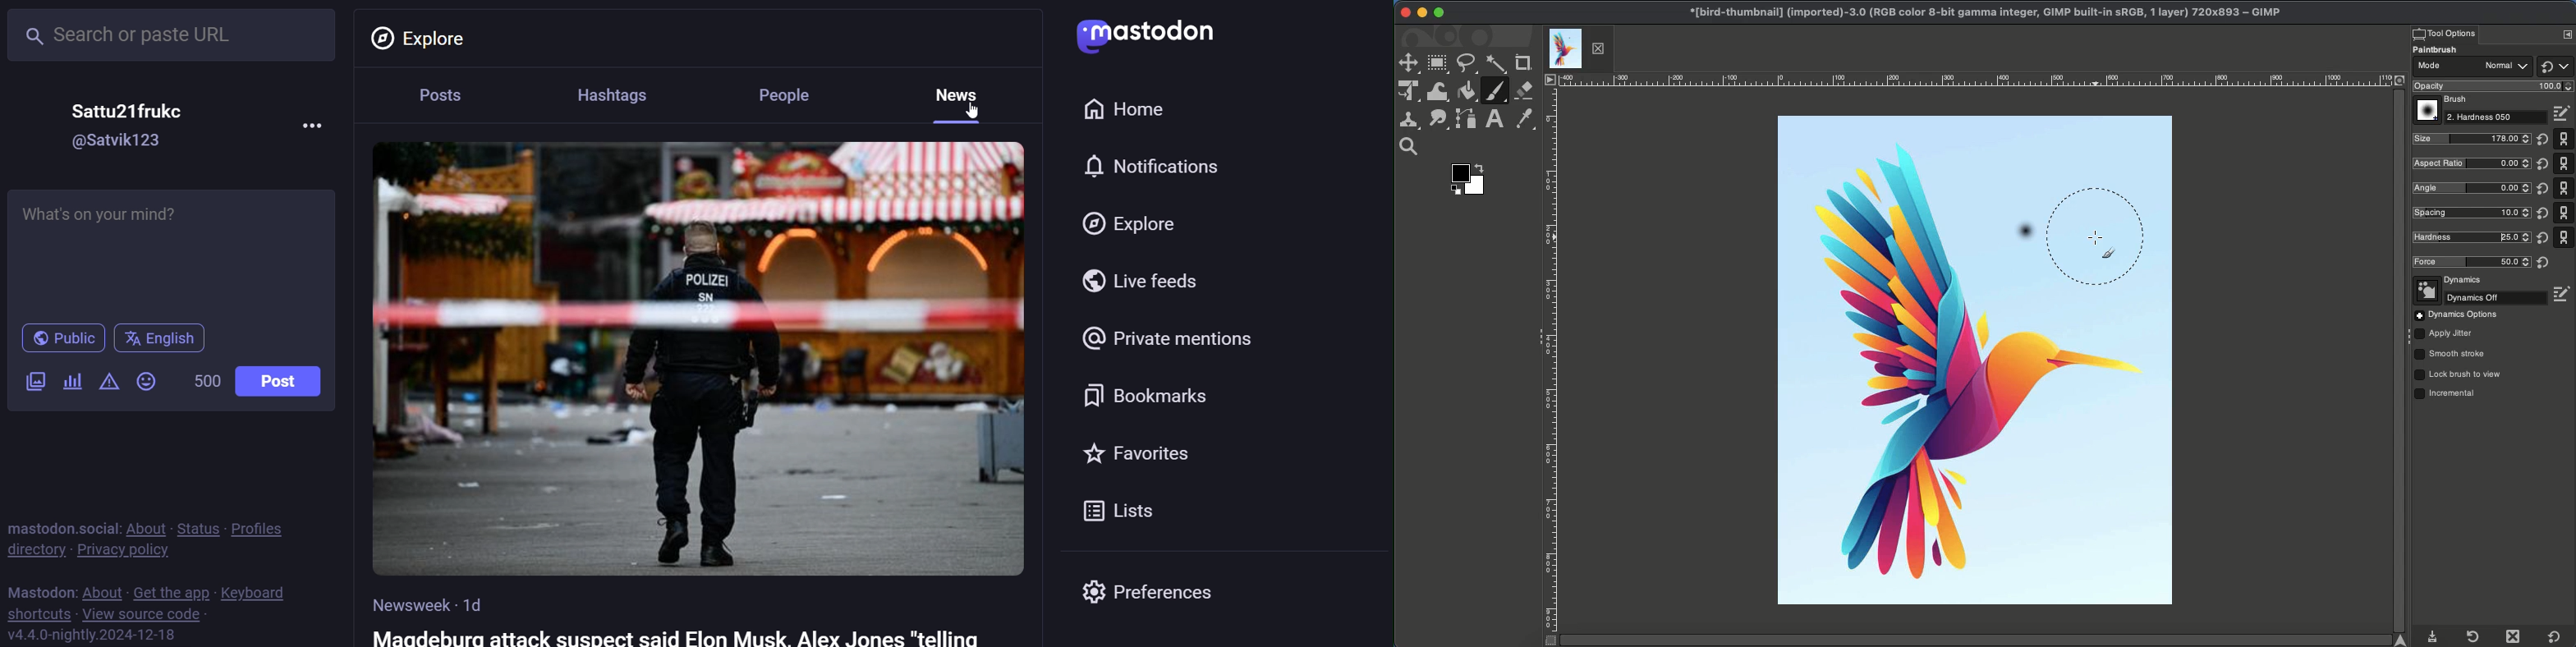 This screenshot has width=2576, height=672. I want to click on shortcut, so click(40, 615).